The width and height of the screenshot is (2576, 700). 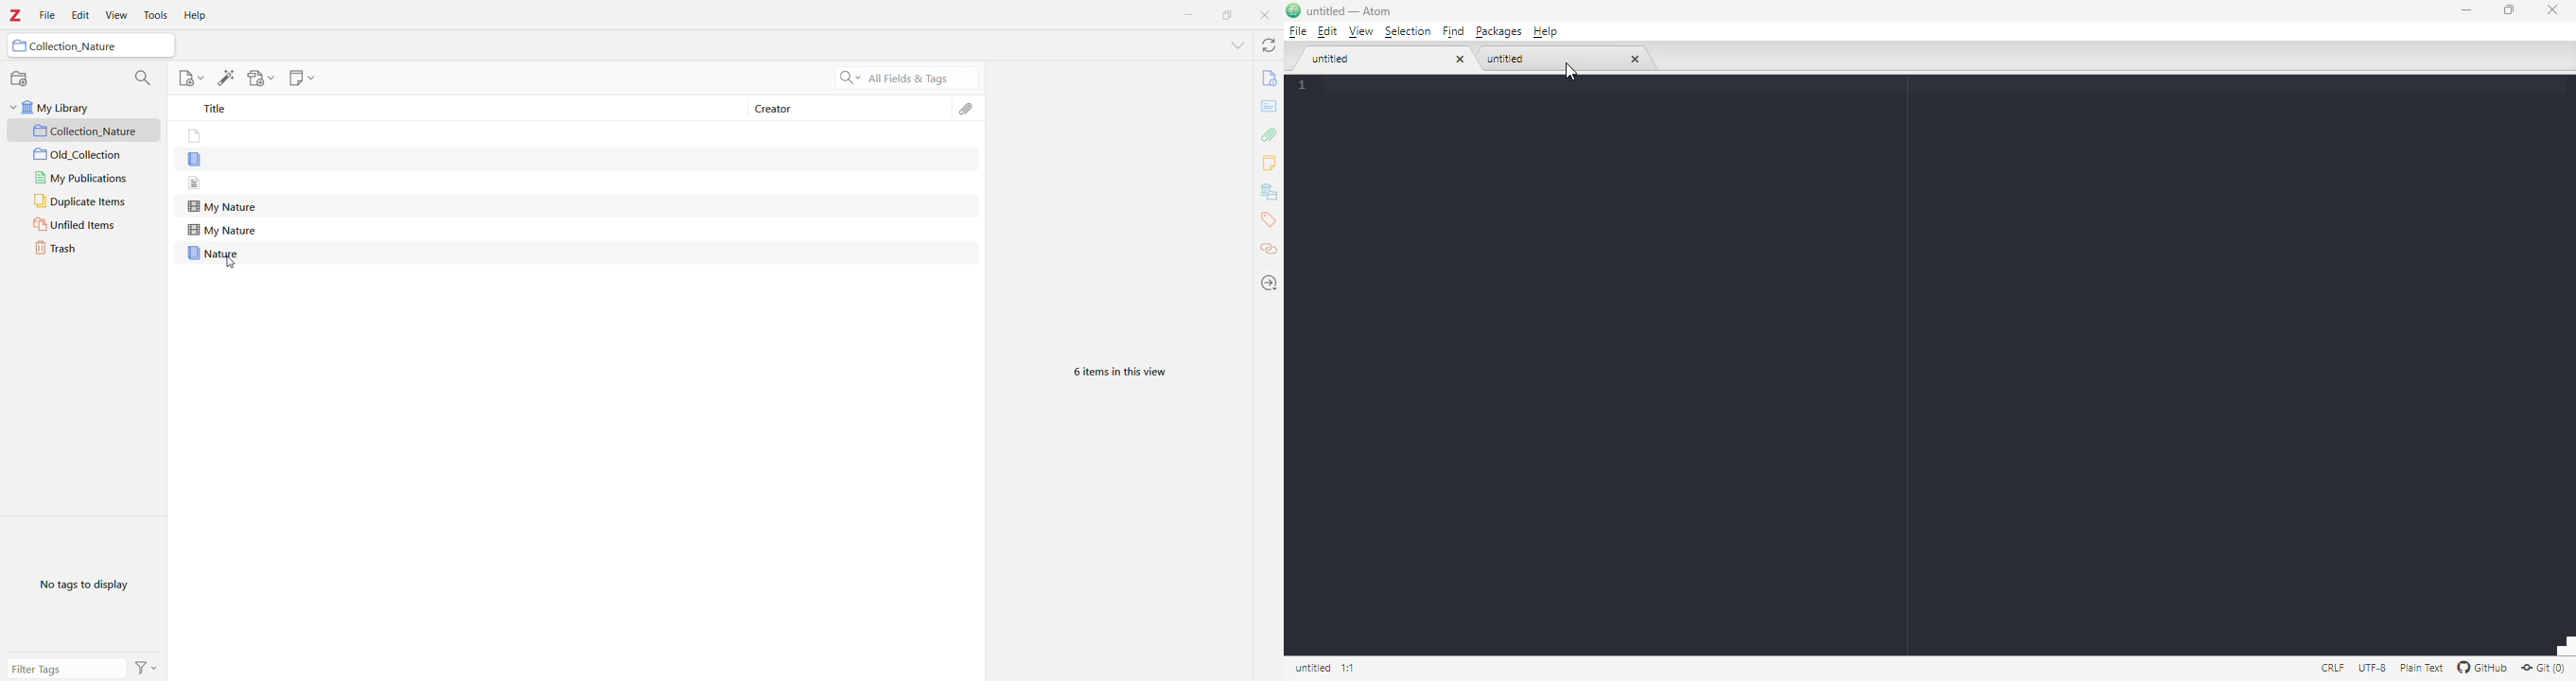 What do you see at coordinates (222, 207) in the screenshot?
I see `My Nature` at bounding box center [222, 207].